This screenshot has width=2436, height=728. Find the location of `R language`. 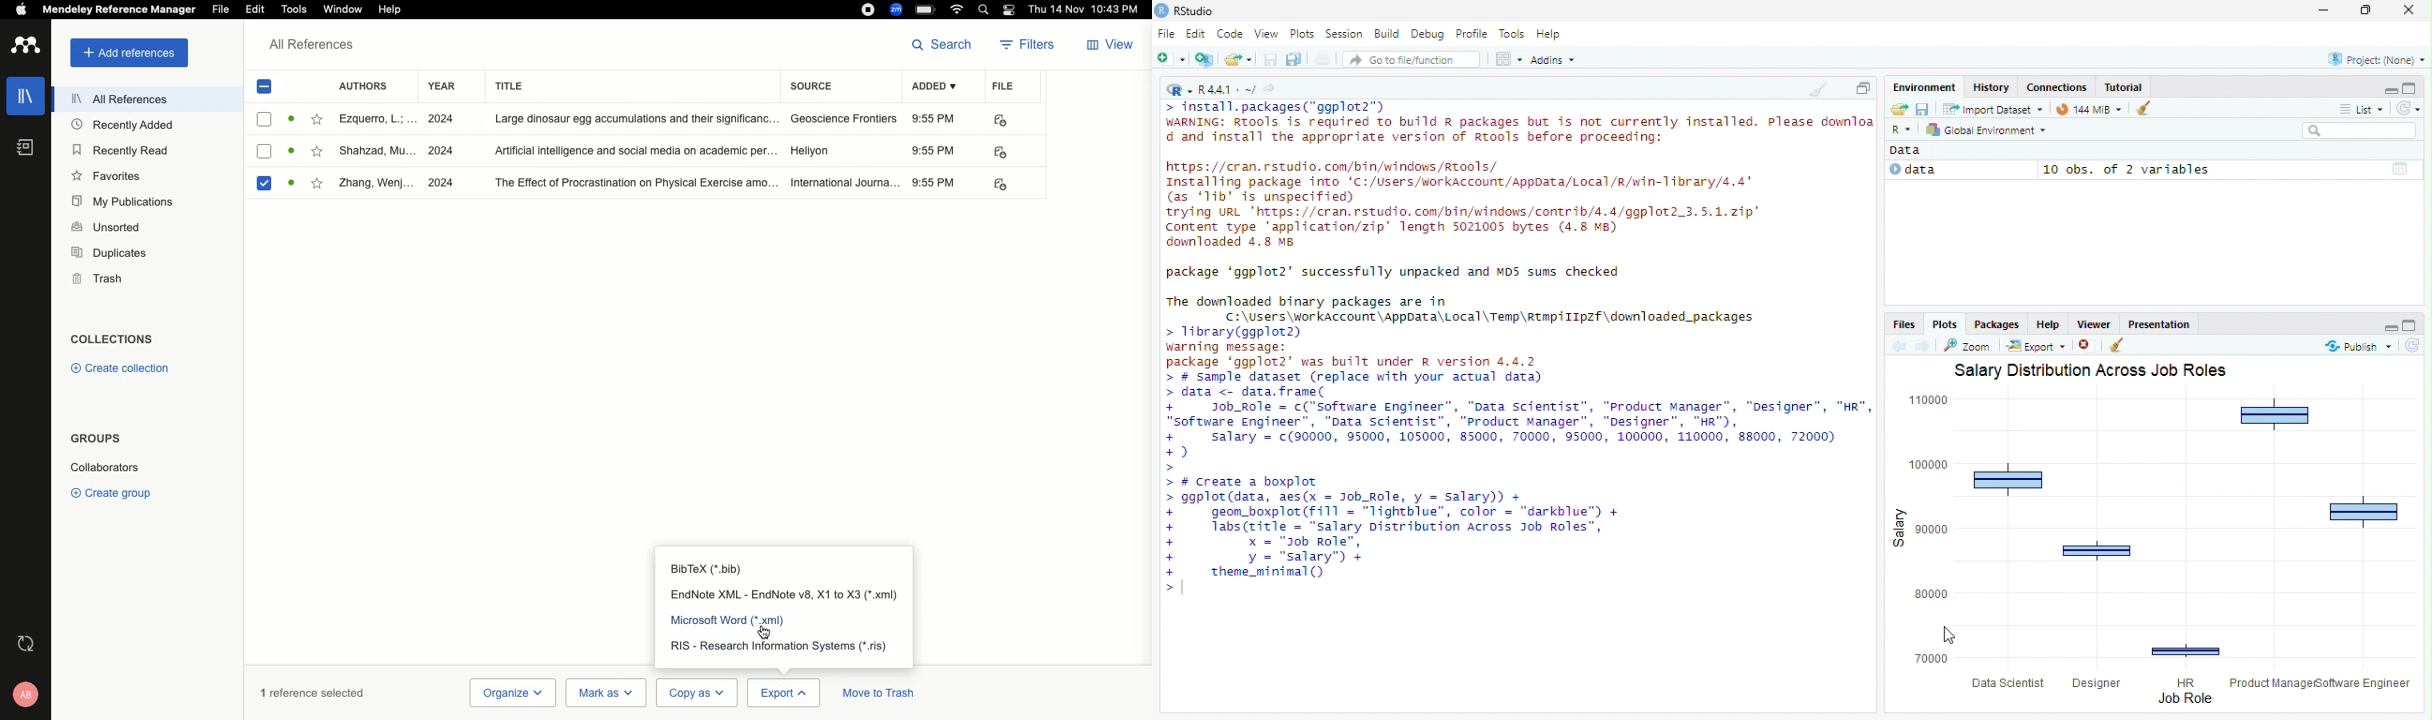

R language is located at coordinates (1903, 129).